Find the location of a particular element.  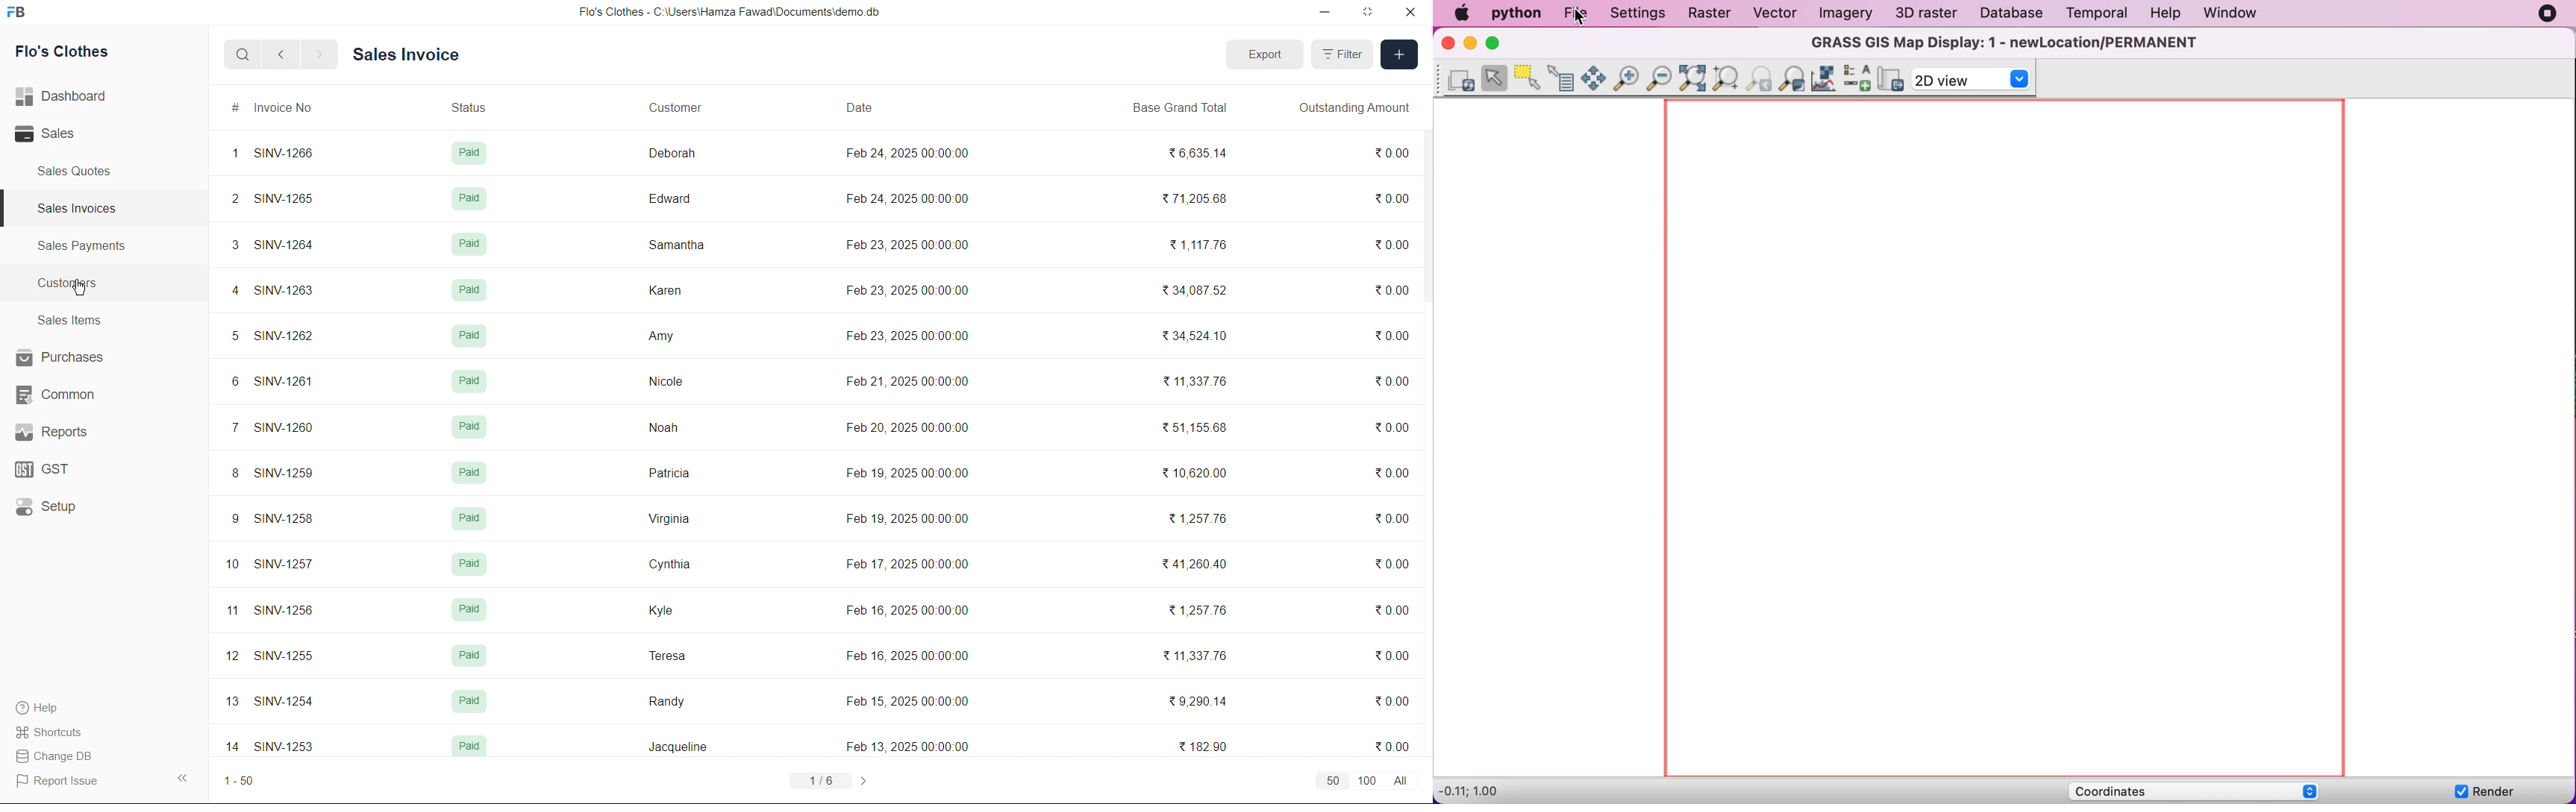

0.00 is located at coordinates (1389, 513).